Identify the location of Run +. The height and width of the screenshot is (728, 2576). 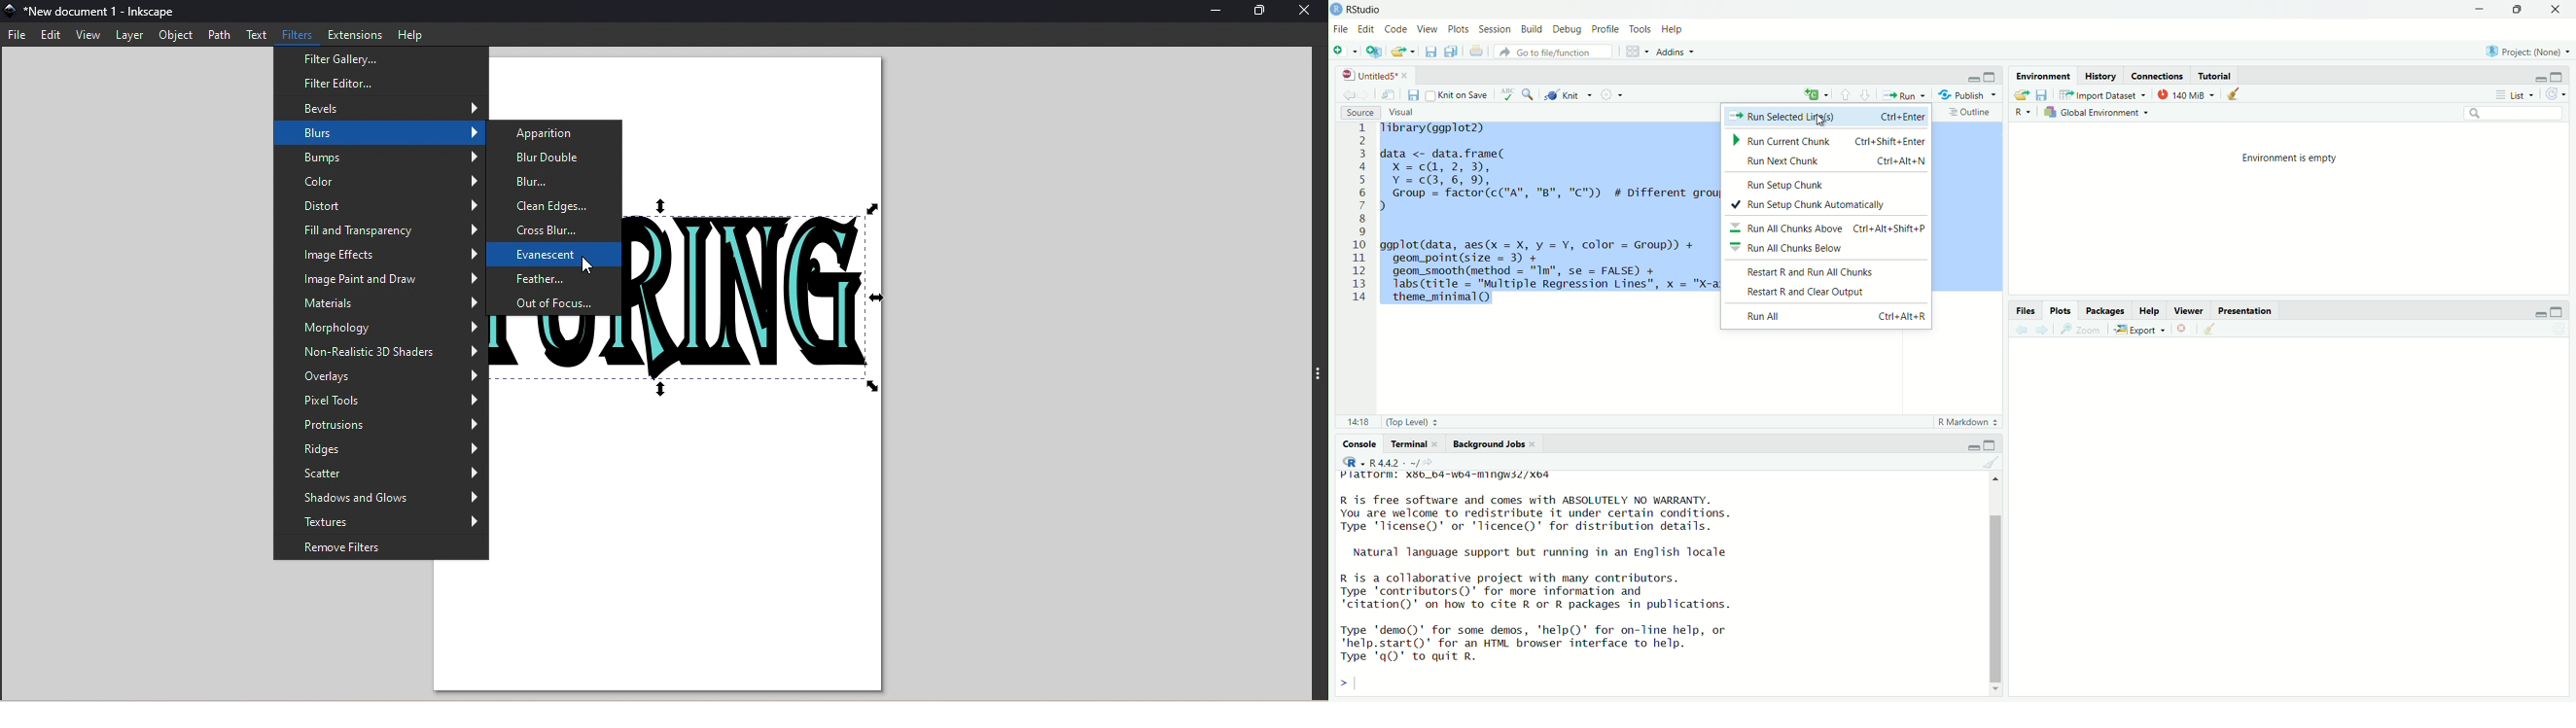
(1908, 94).